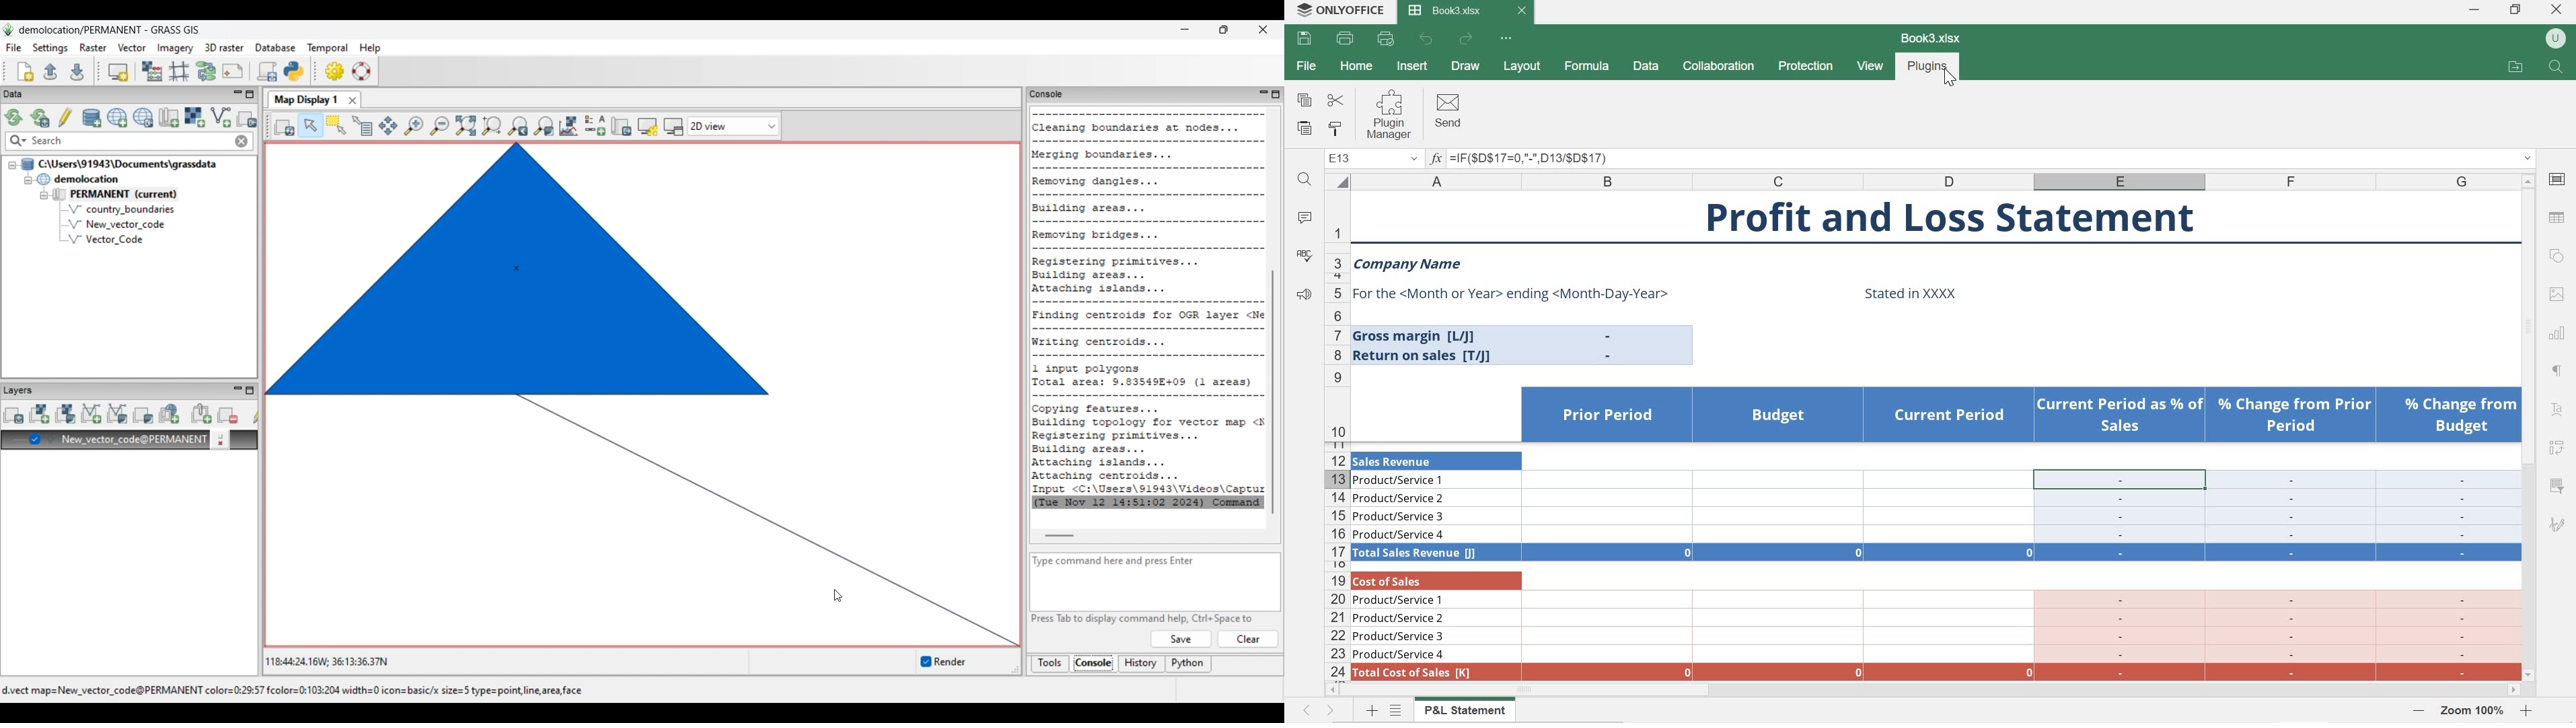  Describe the element at coordinates (1950, 81) in the screenshot. I see `cursor` at that location.